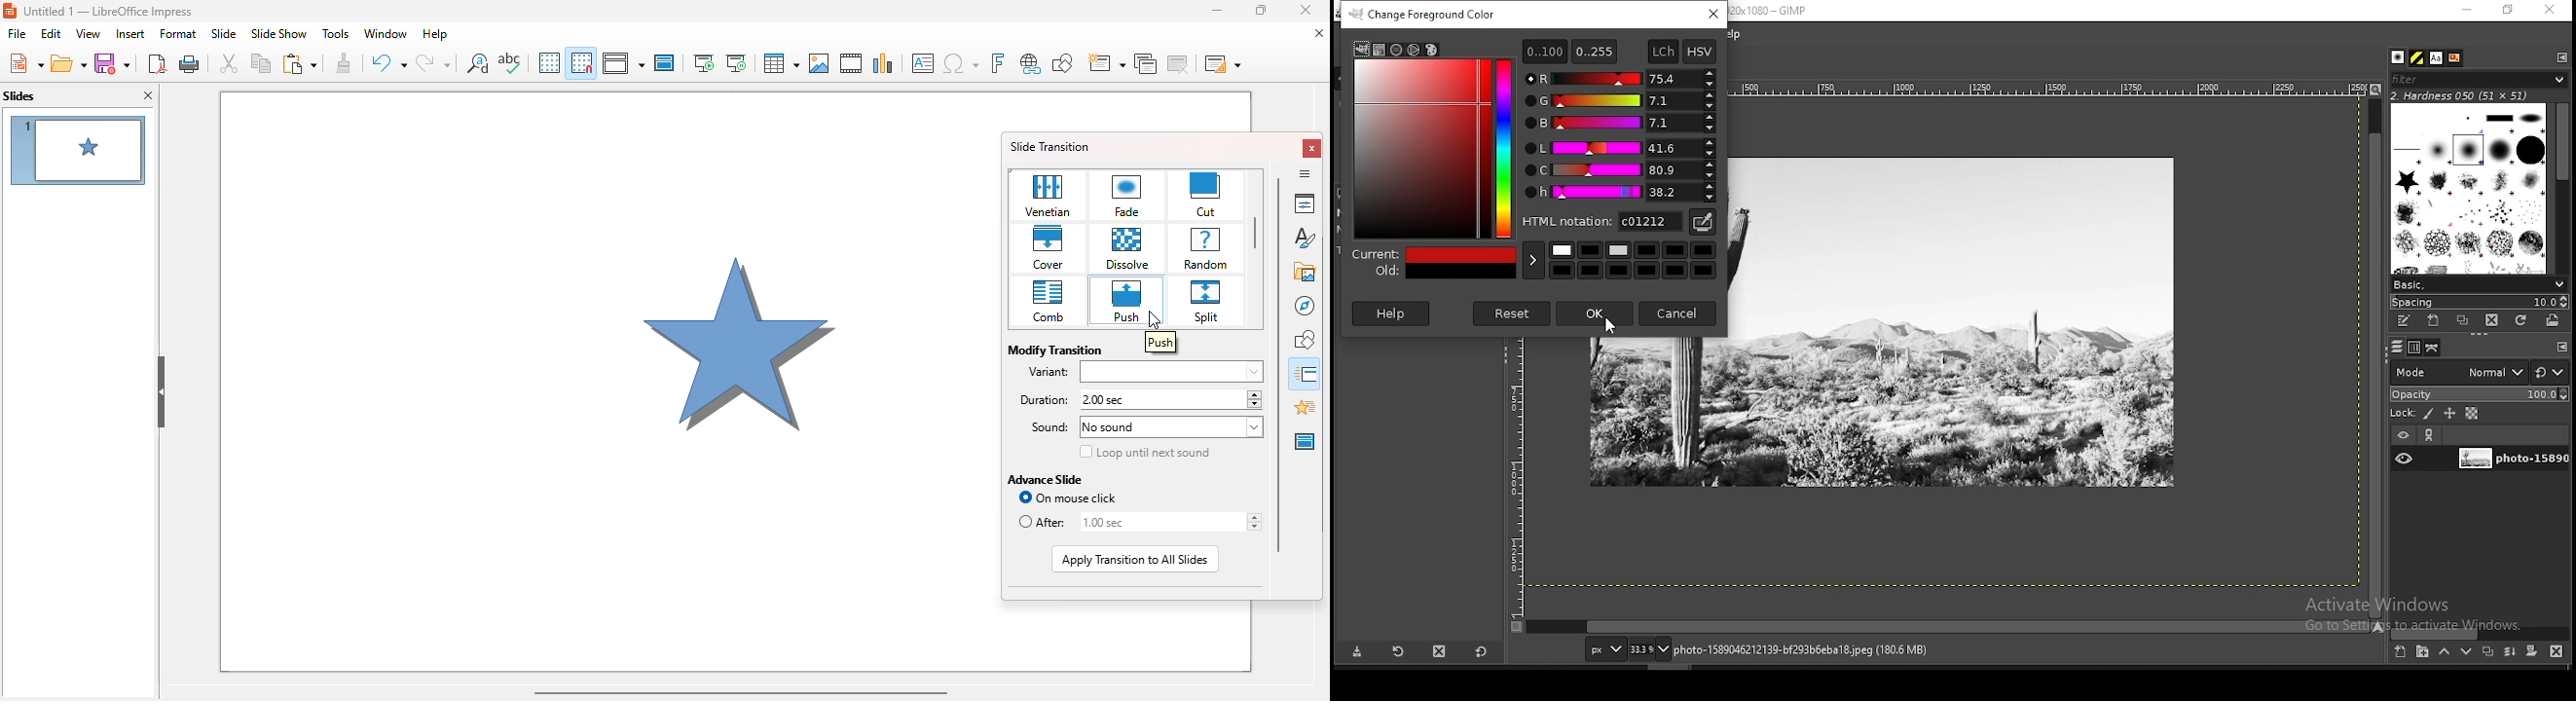 Image resolution: width=2576 pixels, height=728 pixels. What do you see at coordinates (18, 33) in the screenshot?
I see `file` at bounding box center [18, 33].